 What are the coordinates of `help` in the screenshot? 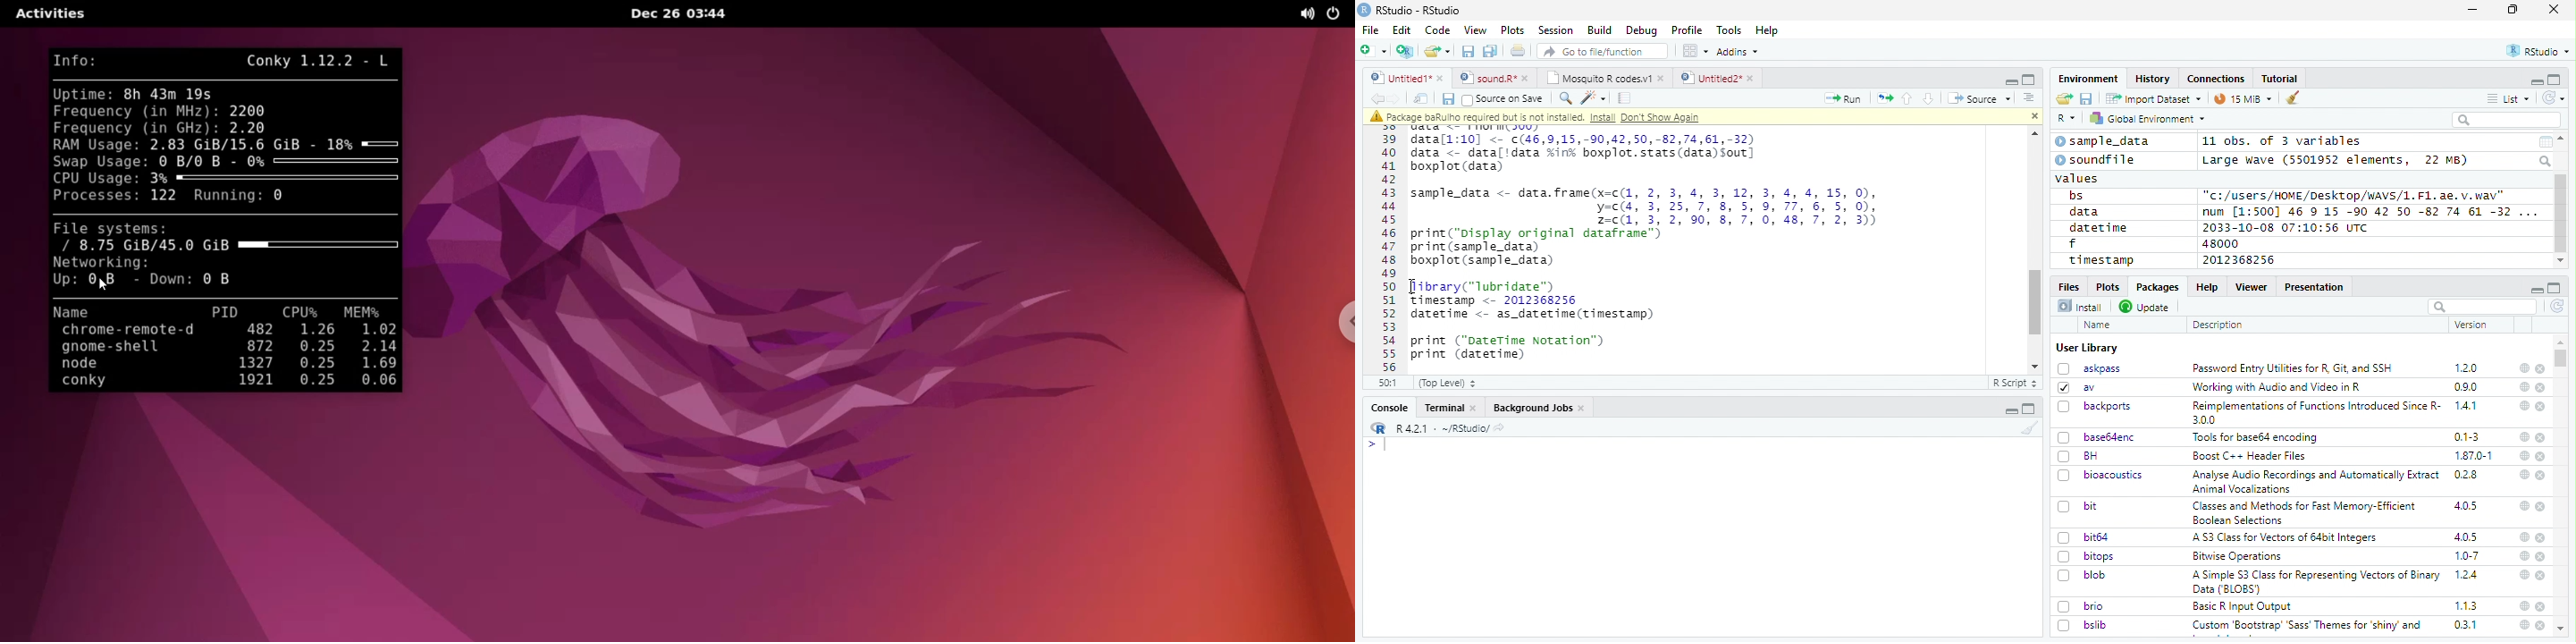 It's located at (2523, 367).